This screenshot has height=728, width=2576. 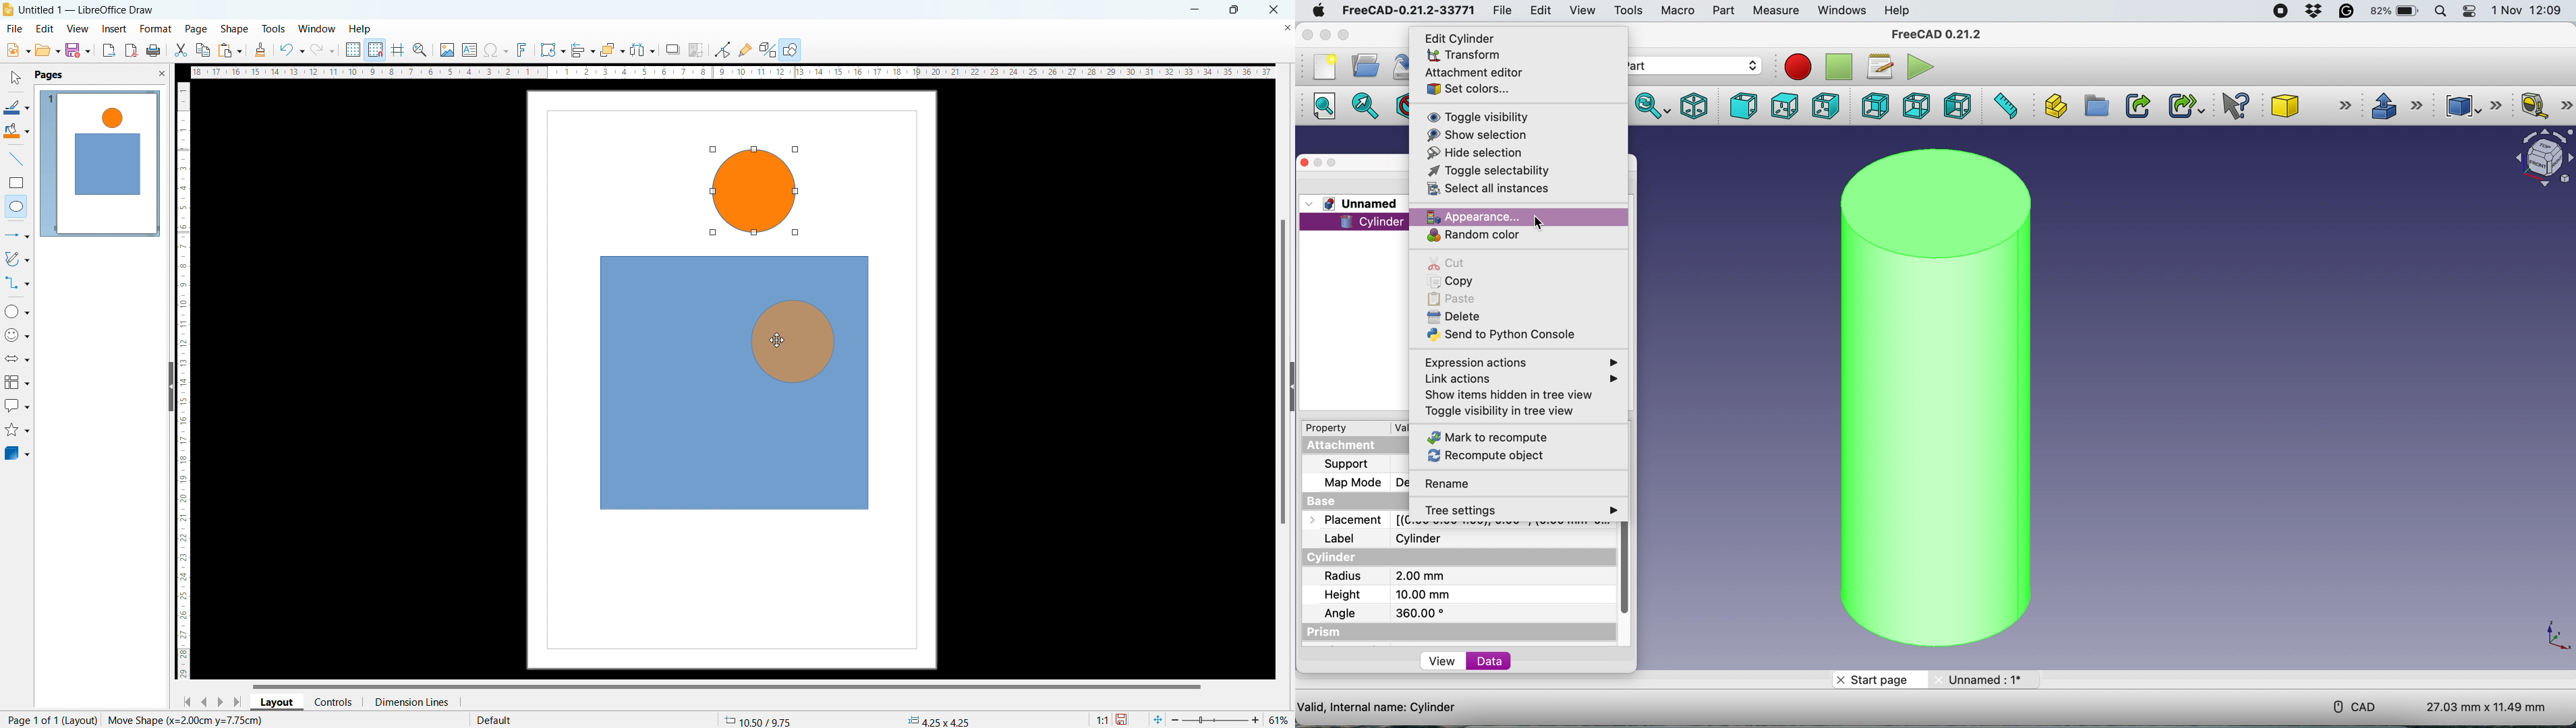 I want to click on go to last page, so click(x=239, y=702).